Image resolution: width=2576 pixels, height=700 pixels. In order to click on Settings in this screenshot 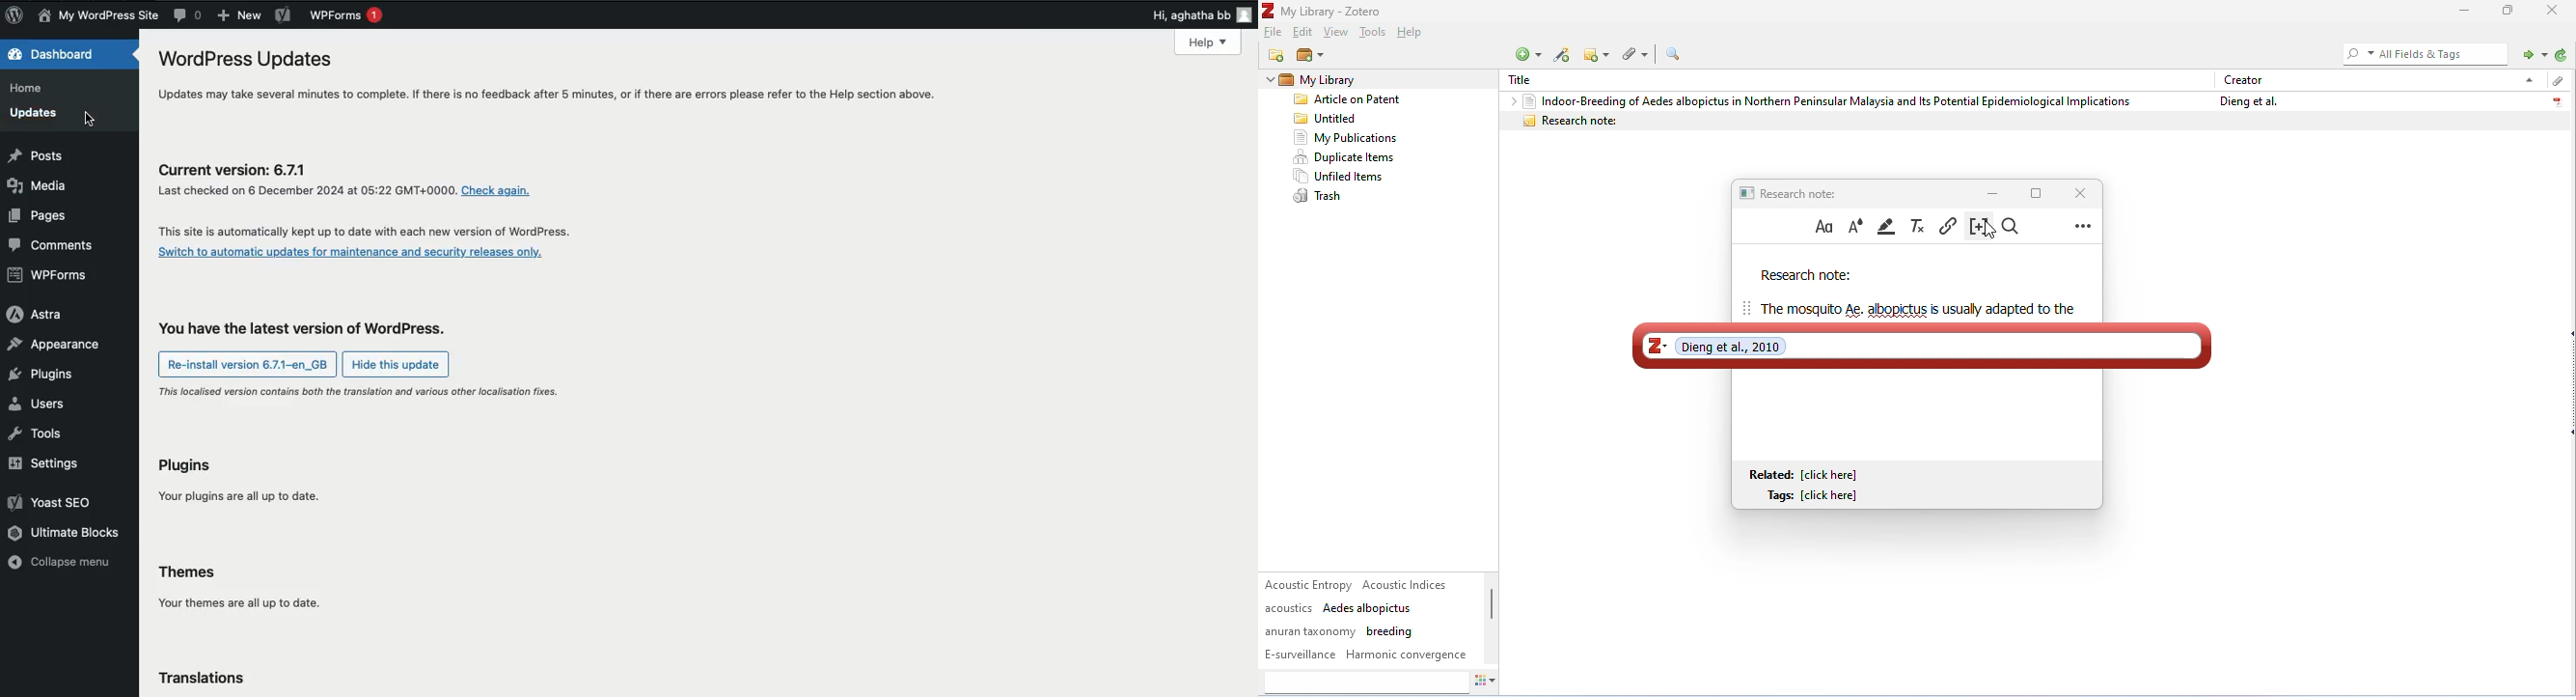, I will do `click(46, 466)`.